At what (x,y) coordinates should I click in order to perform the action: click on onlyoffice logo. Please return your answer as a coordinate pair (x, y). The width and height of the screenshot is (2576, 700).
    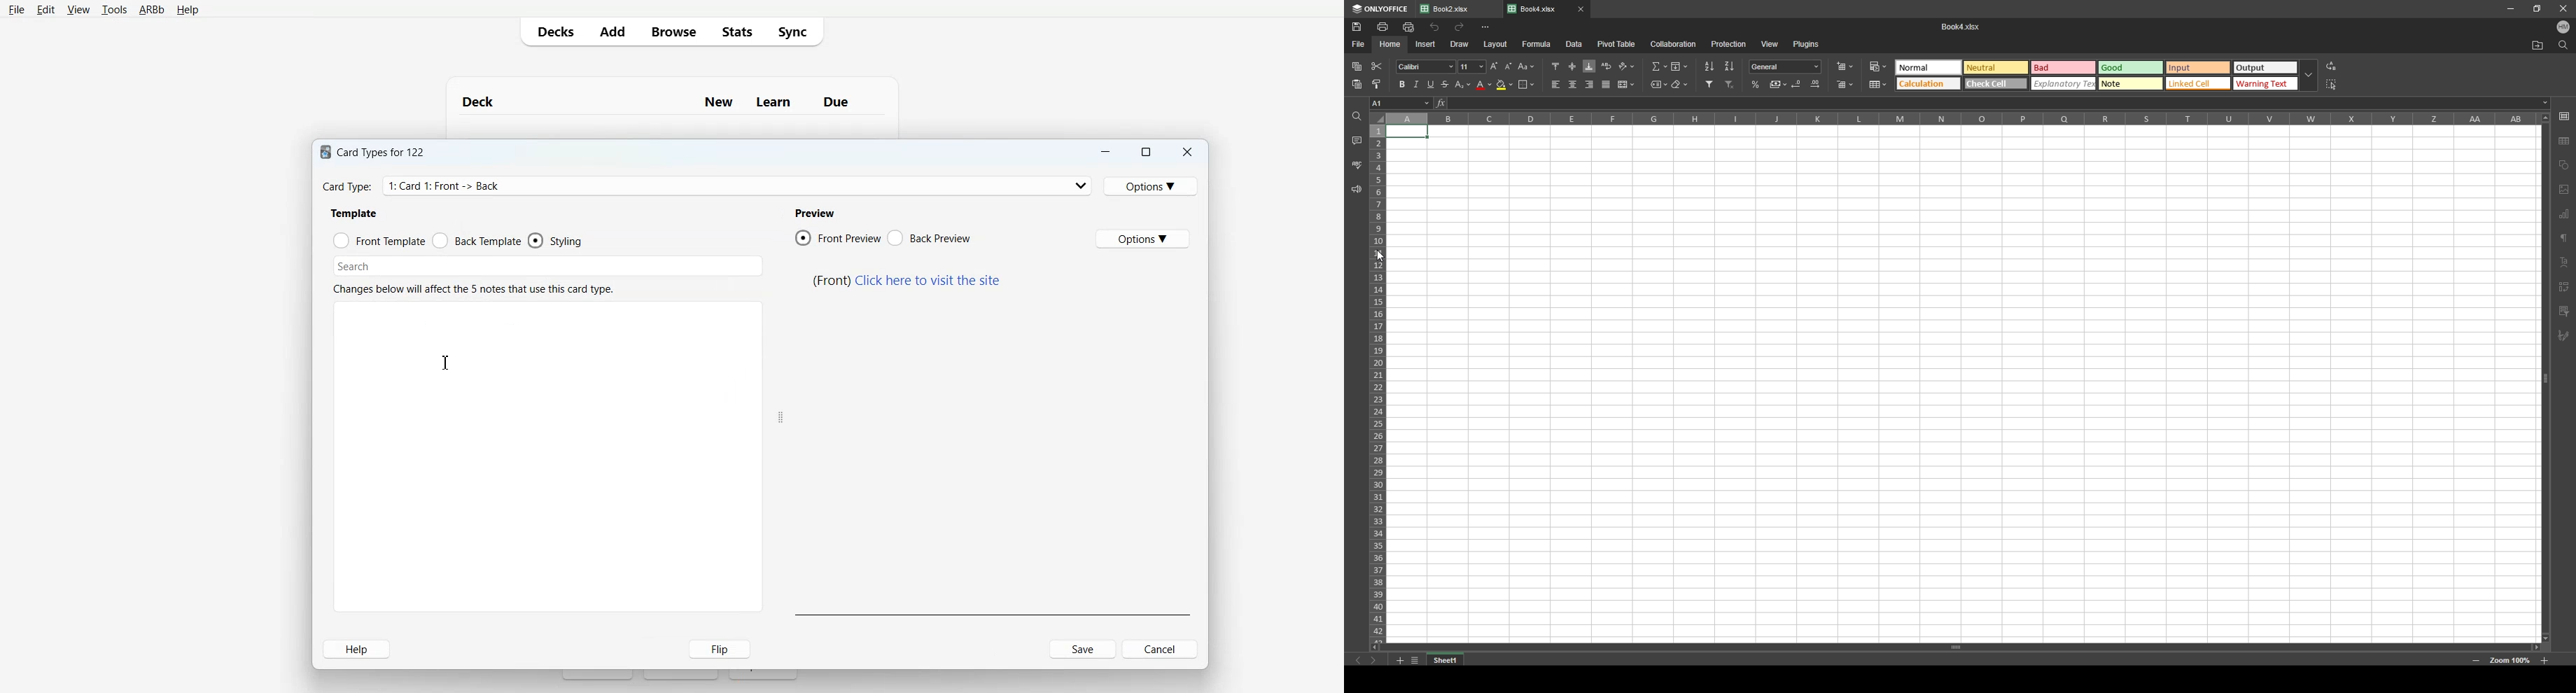
    Looking at the image, I should click on (1360, 10).